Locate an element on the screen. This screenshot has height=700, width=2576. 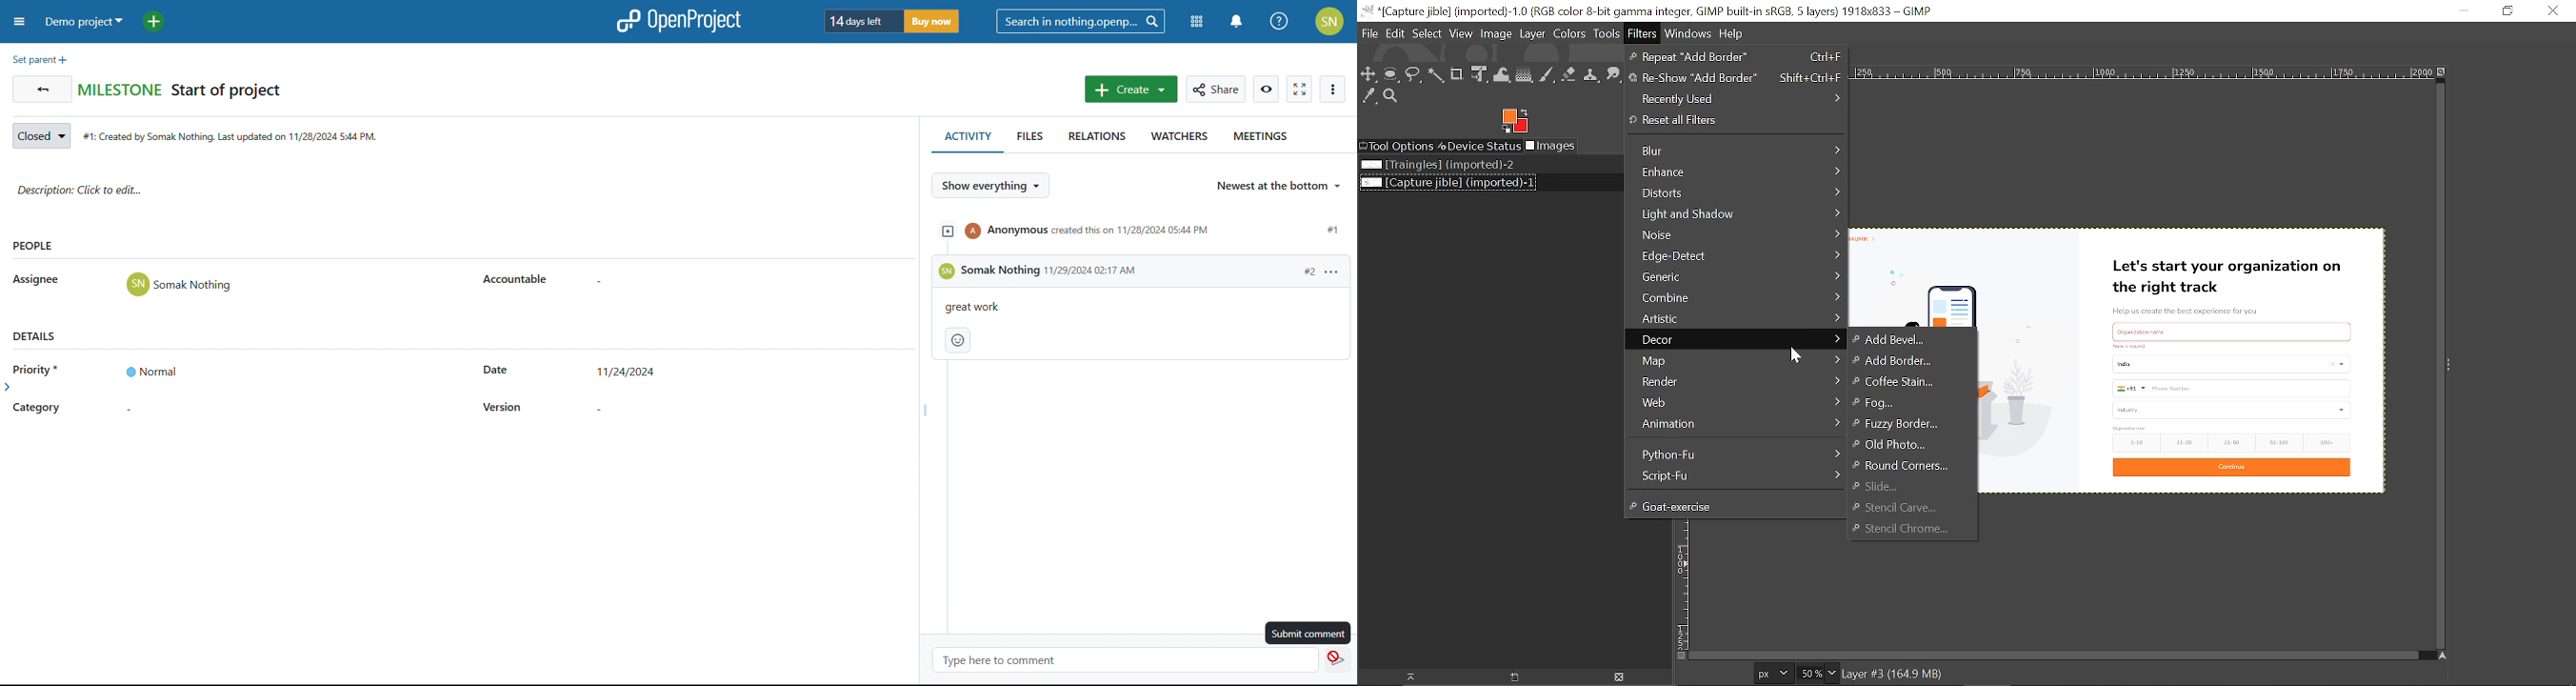
Phone number is located at coordinates (2234, 388).